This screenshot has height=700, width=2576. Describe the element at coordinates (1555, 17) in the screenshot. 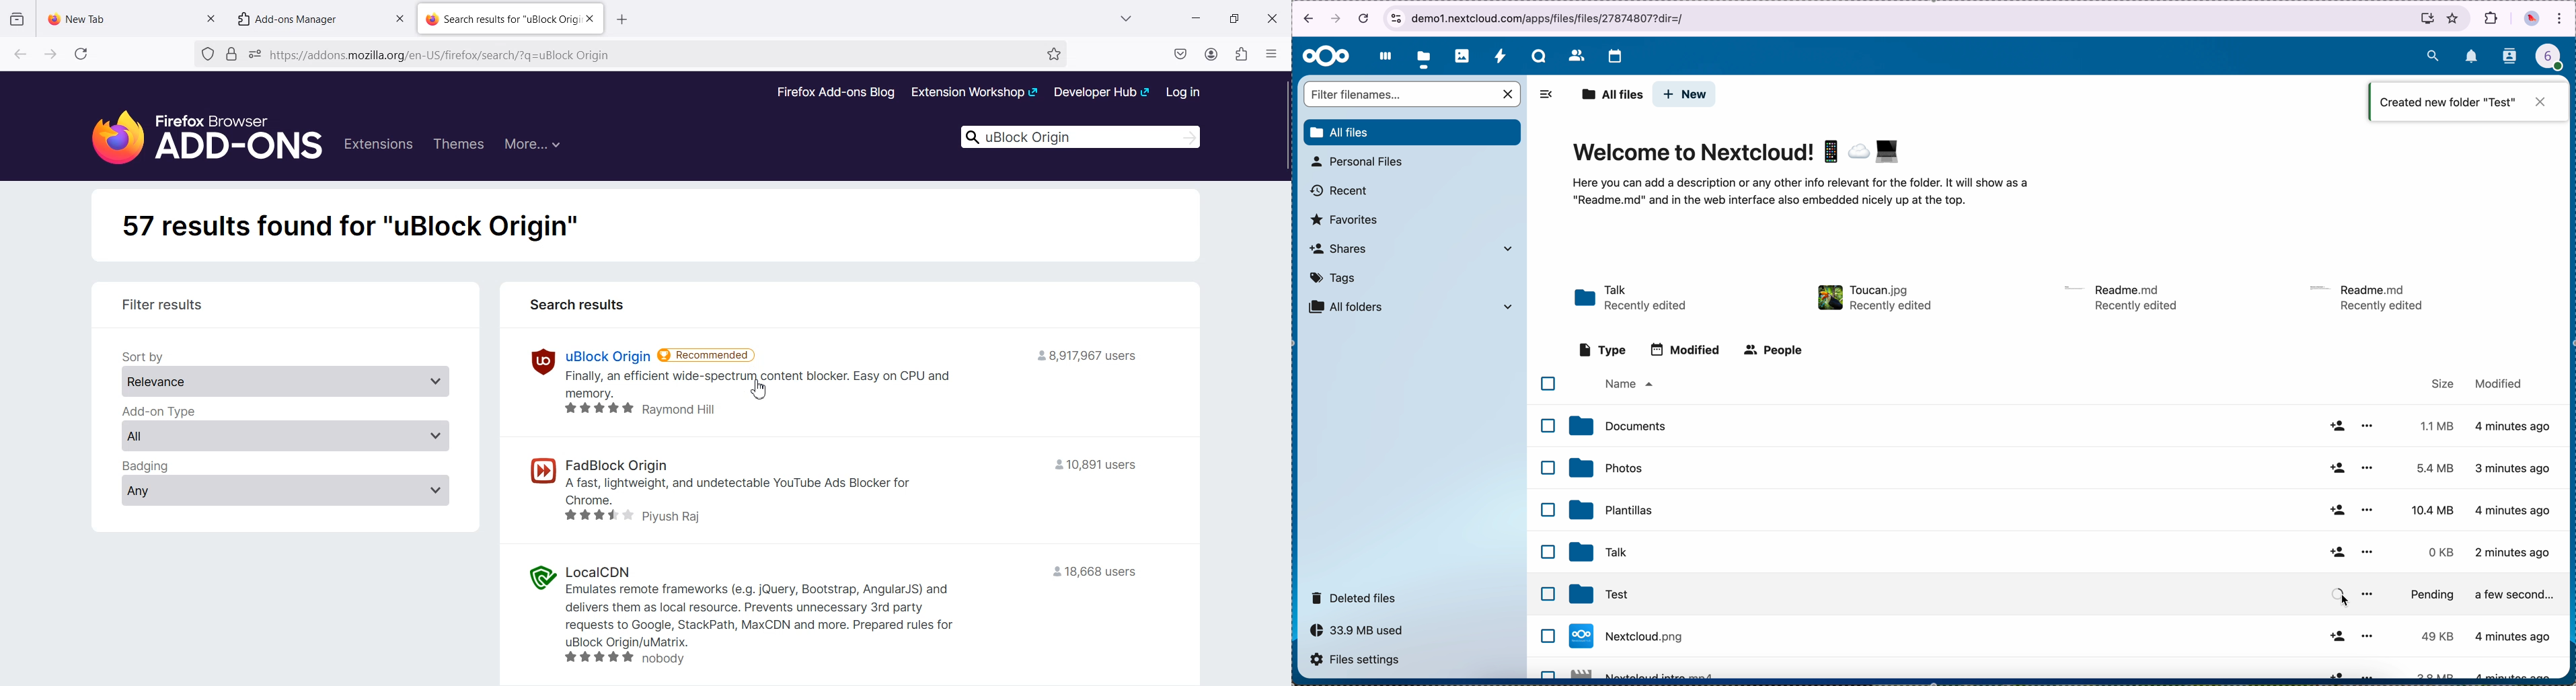

I see `URL` at that location.